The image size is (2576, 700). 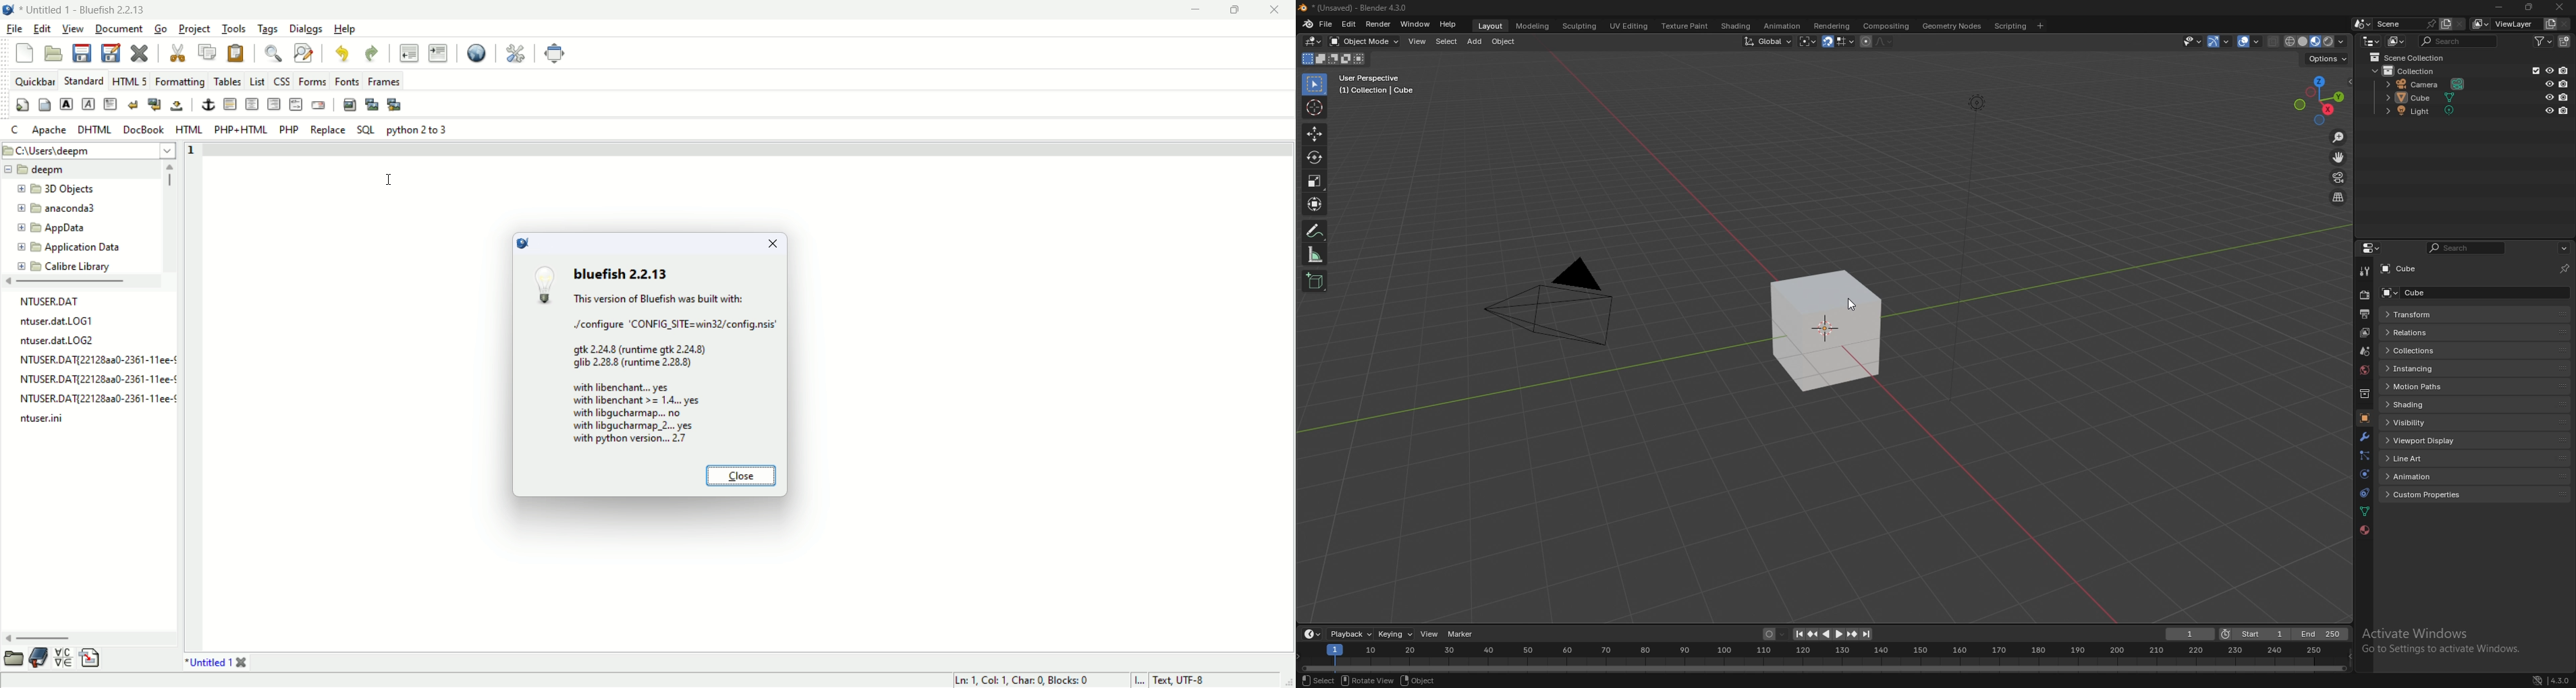 What do you see at coordinates (303, 53) in the screenshot?
I see `find and replace` at bounding box center [303, 53].